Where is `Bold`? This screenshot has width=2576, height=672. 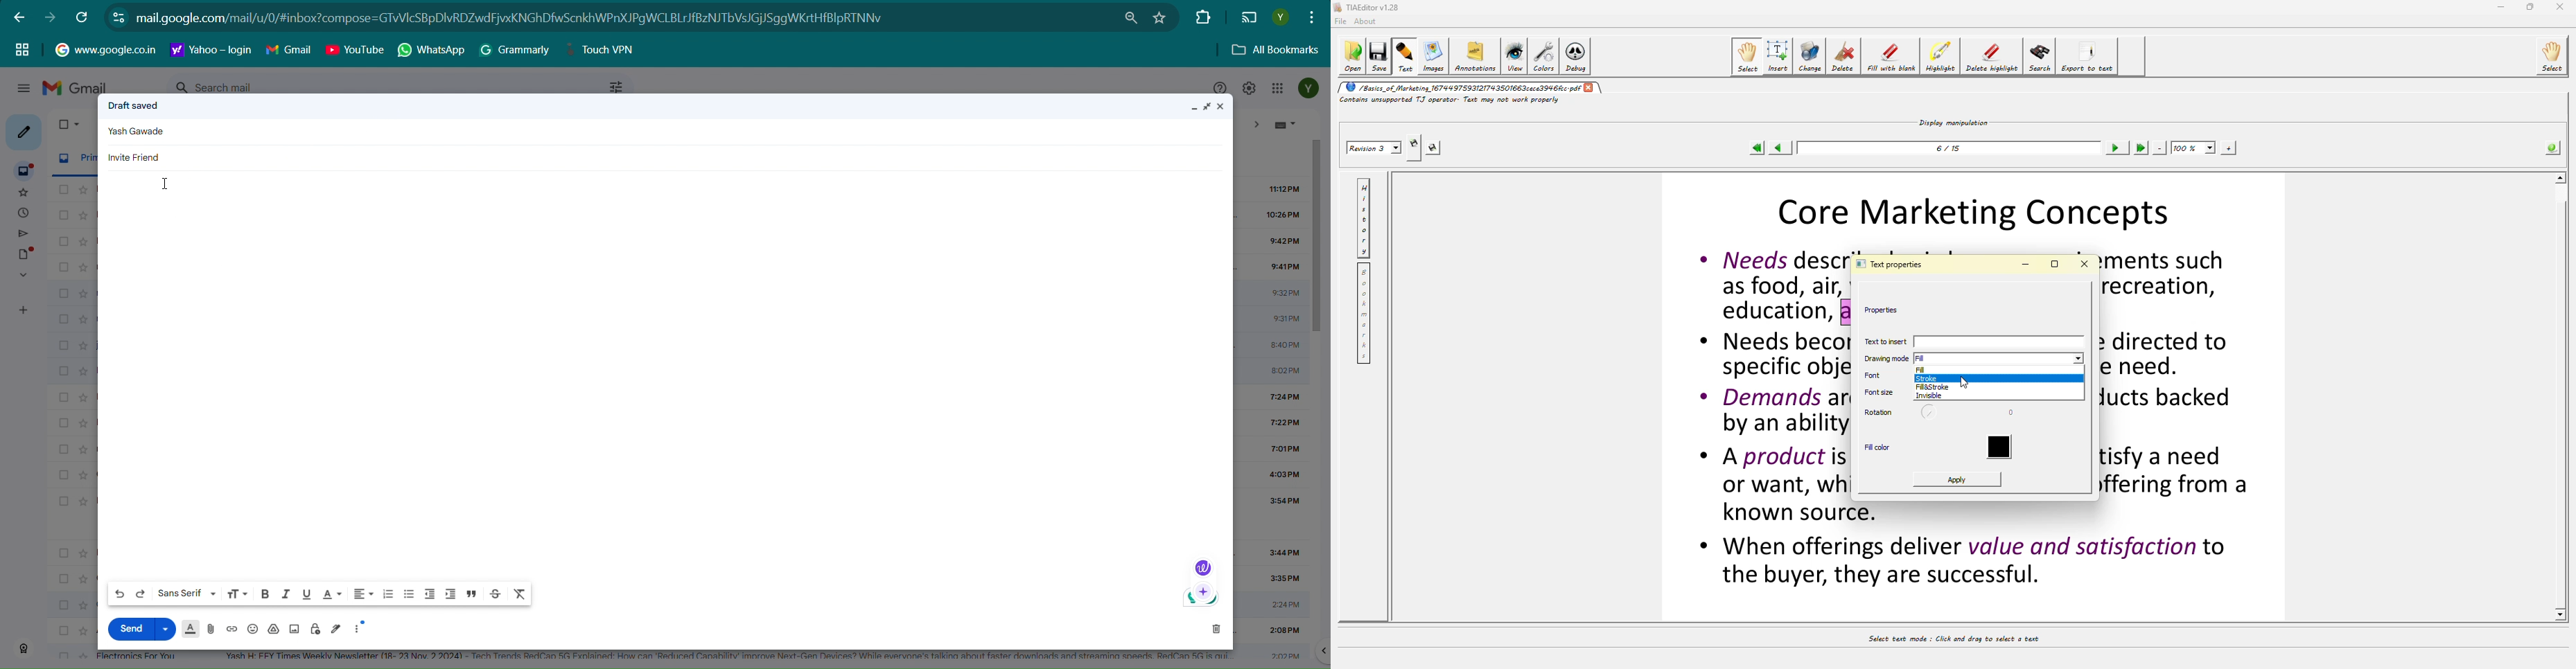
Bold is located at coordinates (265, 593).